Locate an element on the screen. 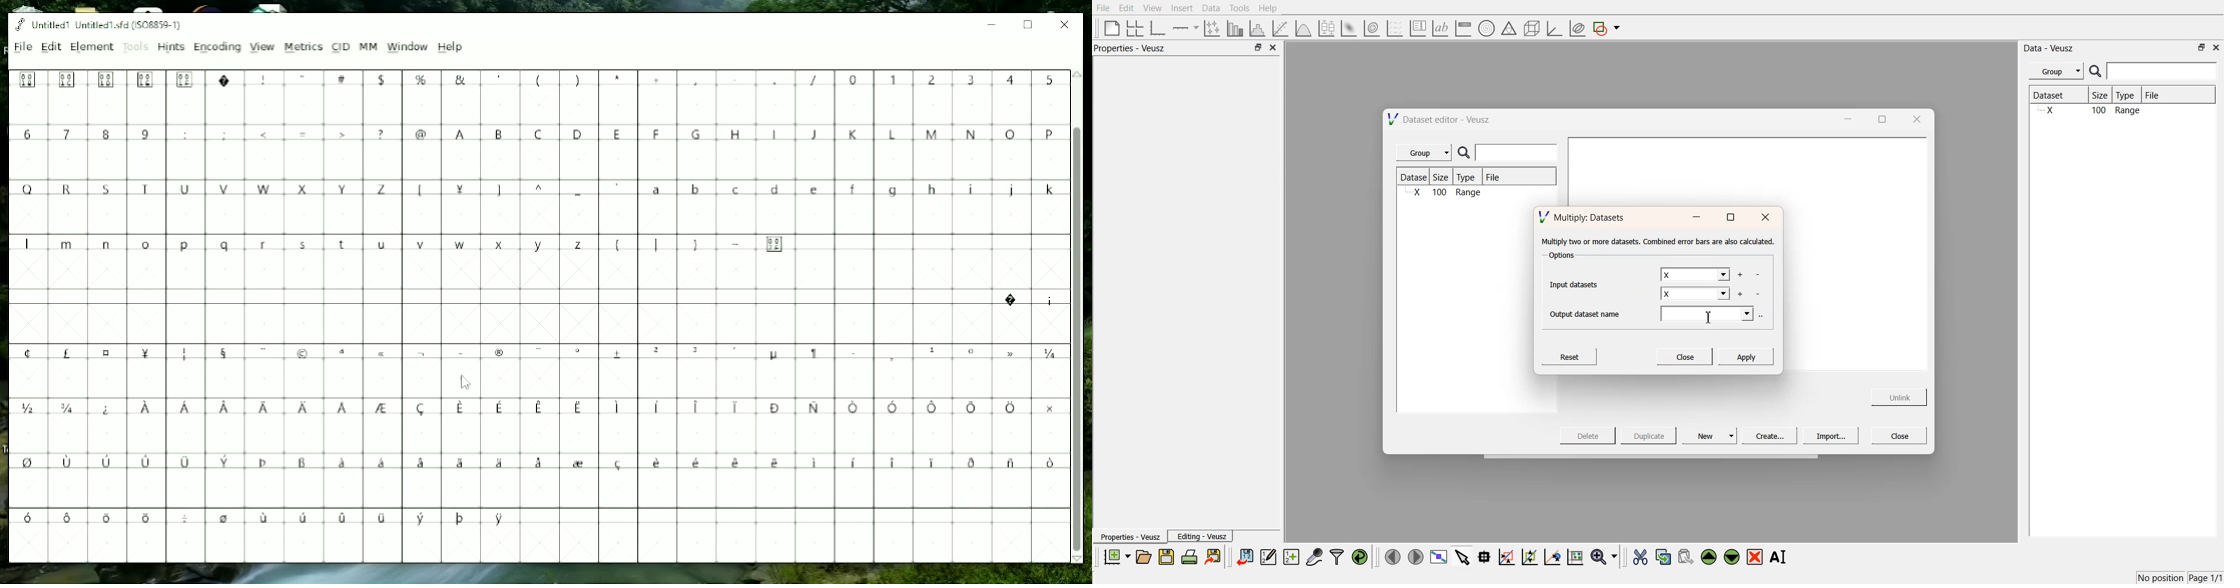 The height and width of the screenshot is (588, 2240). Symbols is located at coordinates (1027, 300).